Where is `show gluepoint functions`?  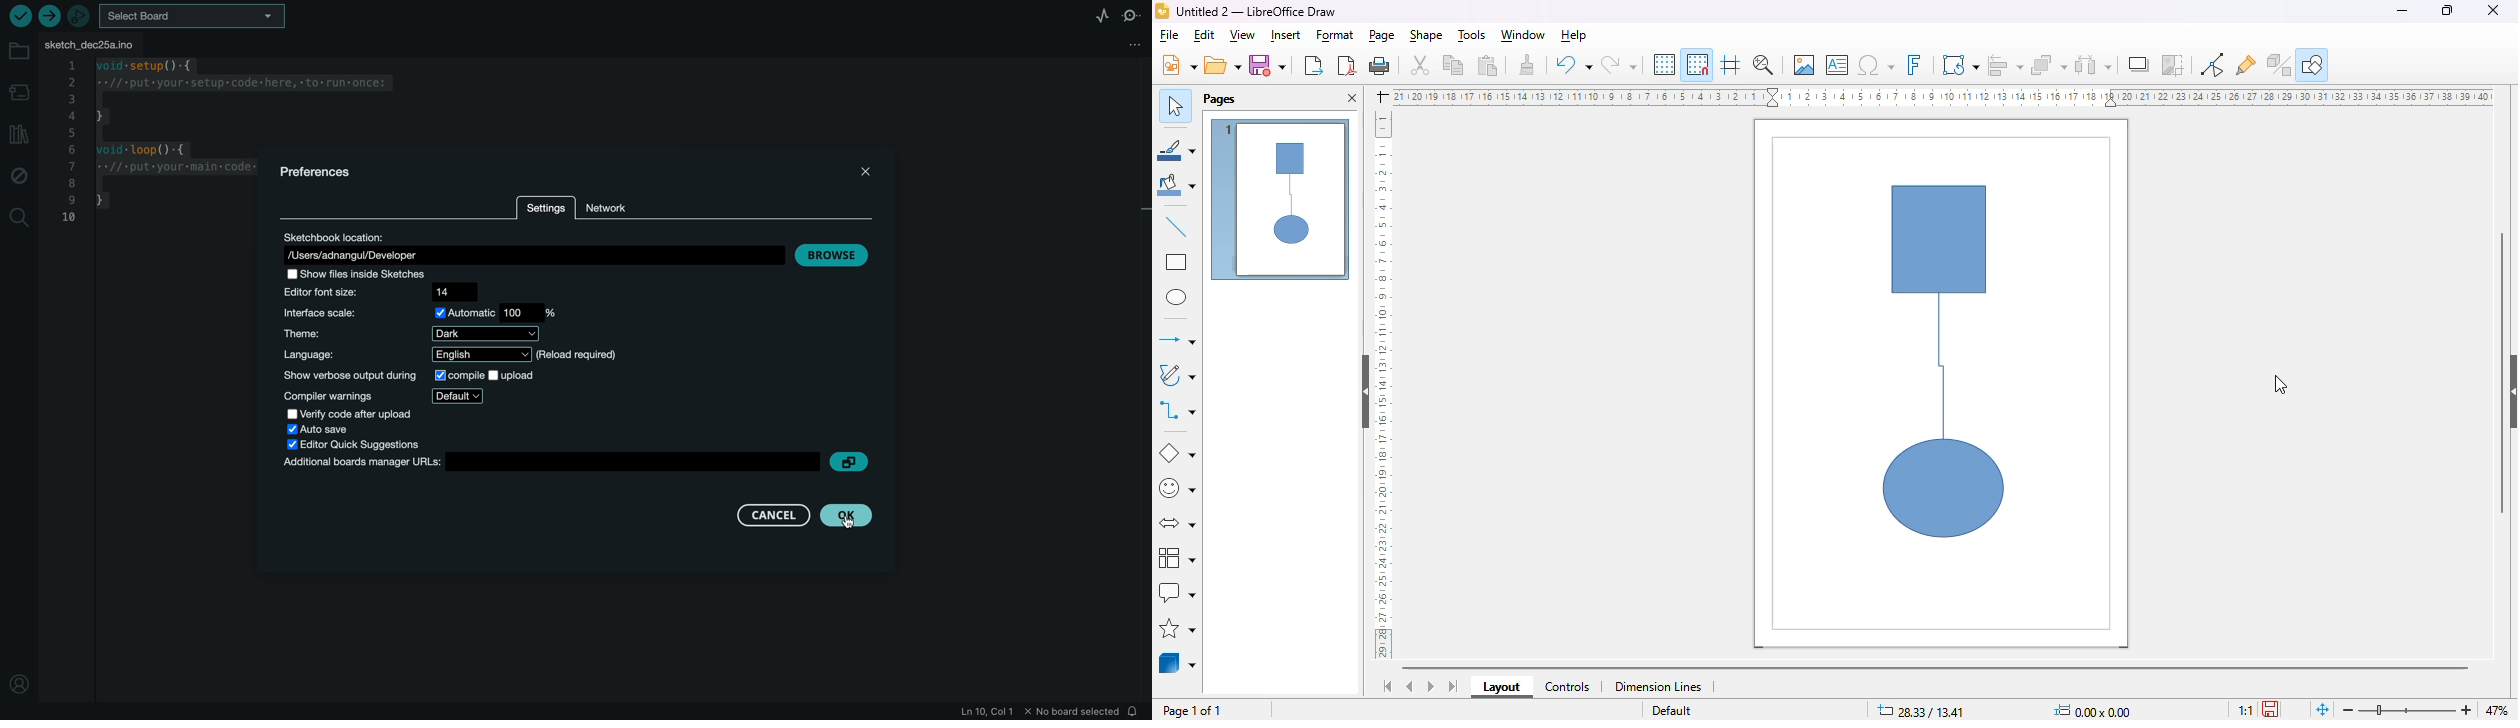
show gluepoint functions is located at coordinates (2246, 66).